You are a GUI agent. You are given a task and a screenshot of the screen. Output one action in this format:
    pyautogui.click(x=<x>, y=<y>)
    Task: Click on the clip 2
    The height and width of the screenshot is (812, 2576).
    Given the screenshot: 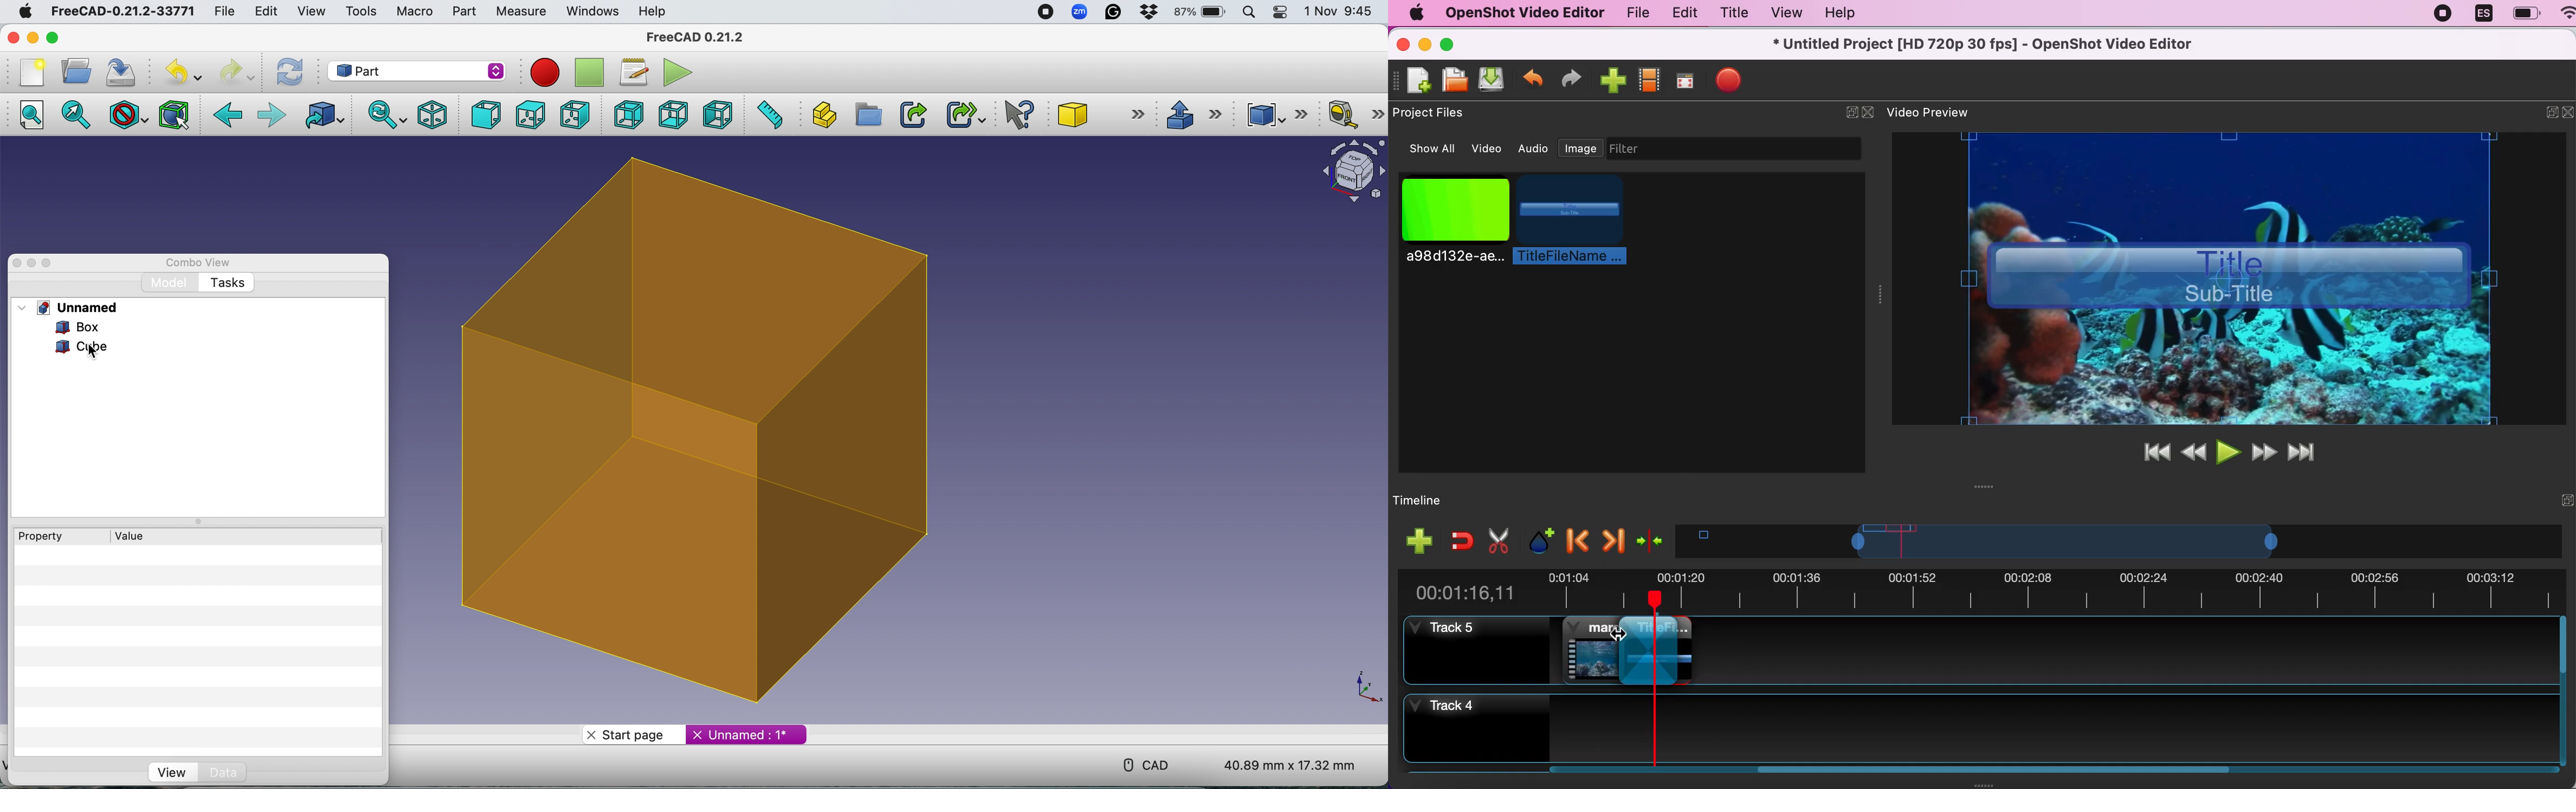 What is the action you would take?
    pyautogui.click(x=1669, y=650)
    